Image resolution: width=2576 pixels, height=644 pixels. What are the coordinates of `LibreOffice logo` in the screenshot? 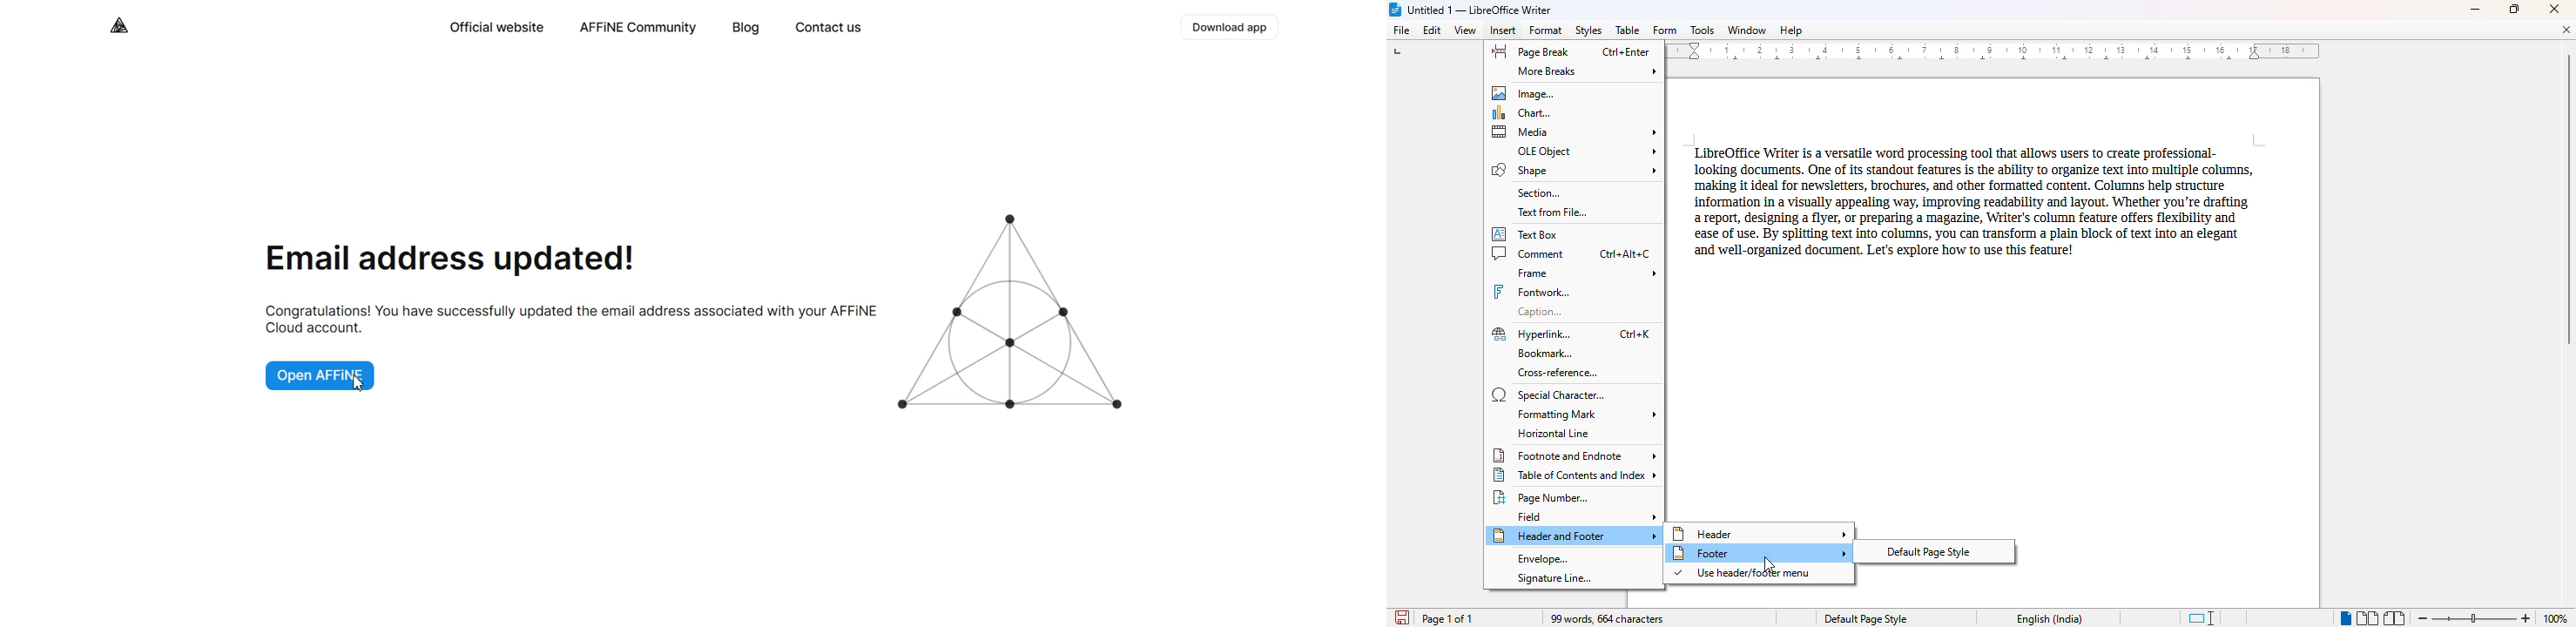 It's located at (1396, 9).